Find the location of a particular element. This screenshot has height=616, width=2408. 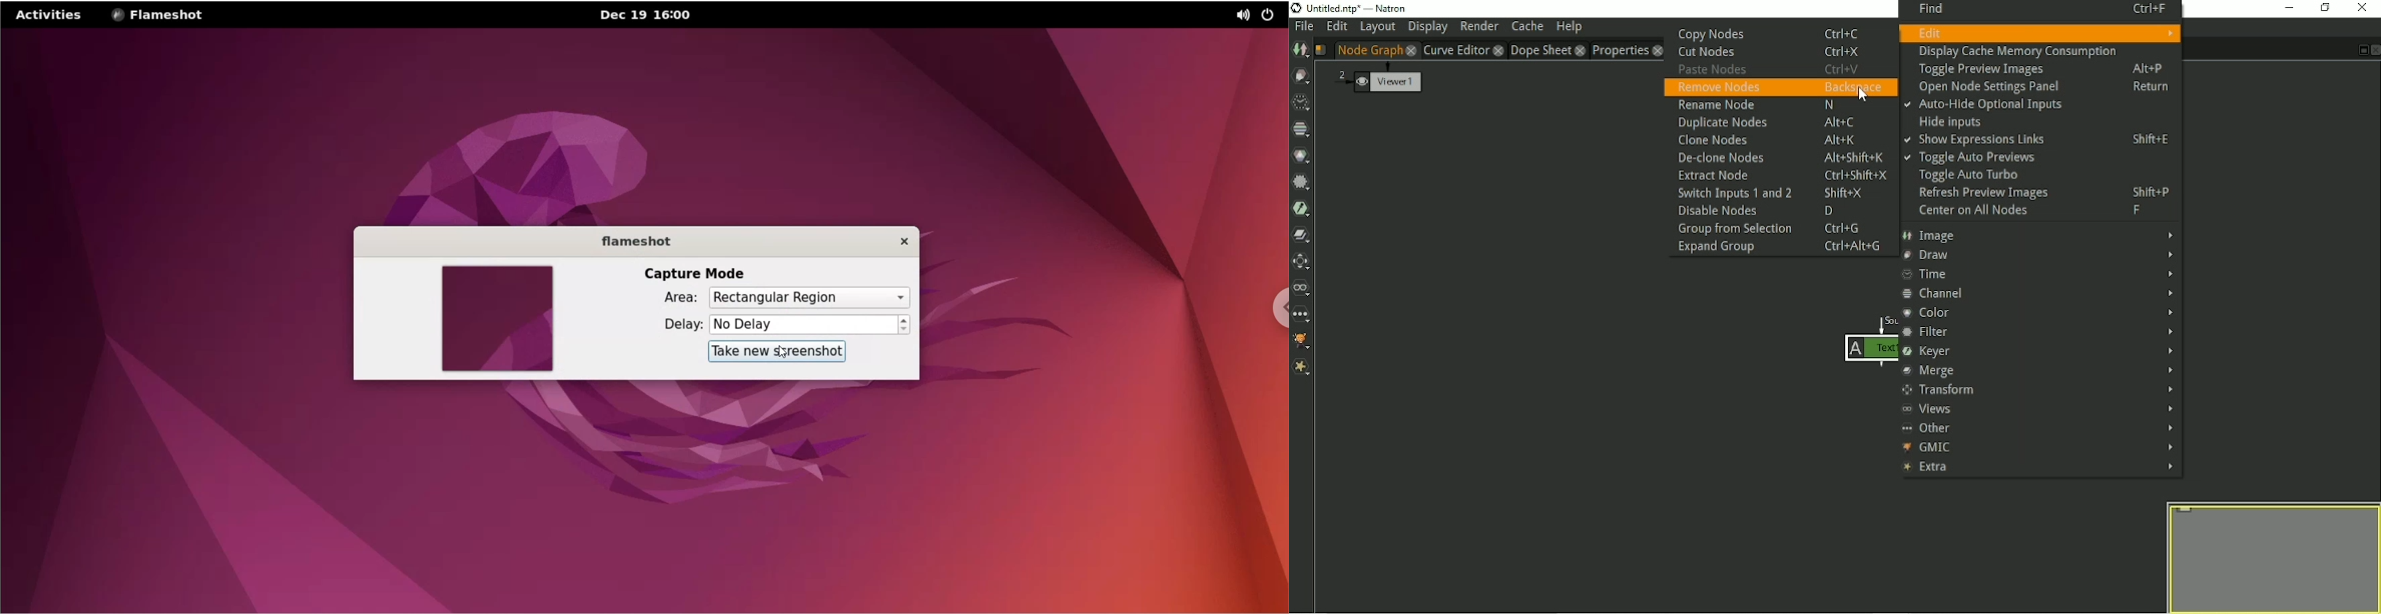

chrome options is located at coordinates (1267, 315).